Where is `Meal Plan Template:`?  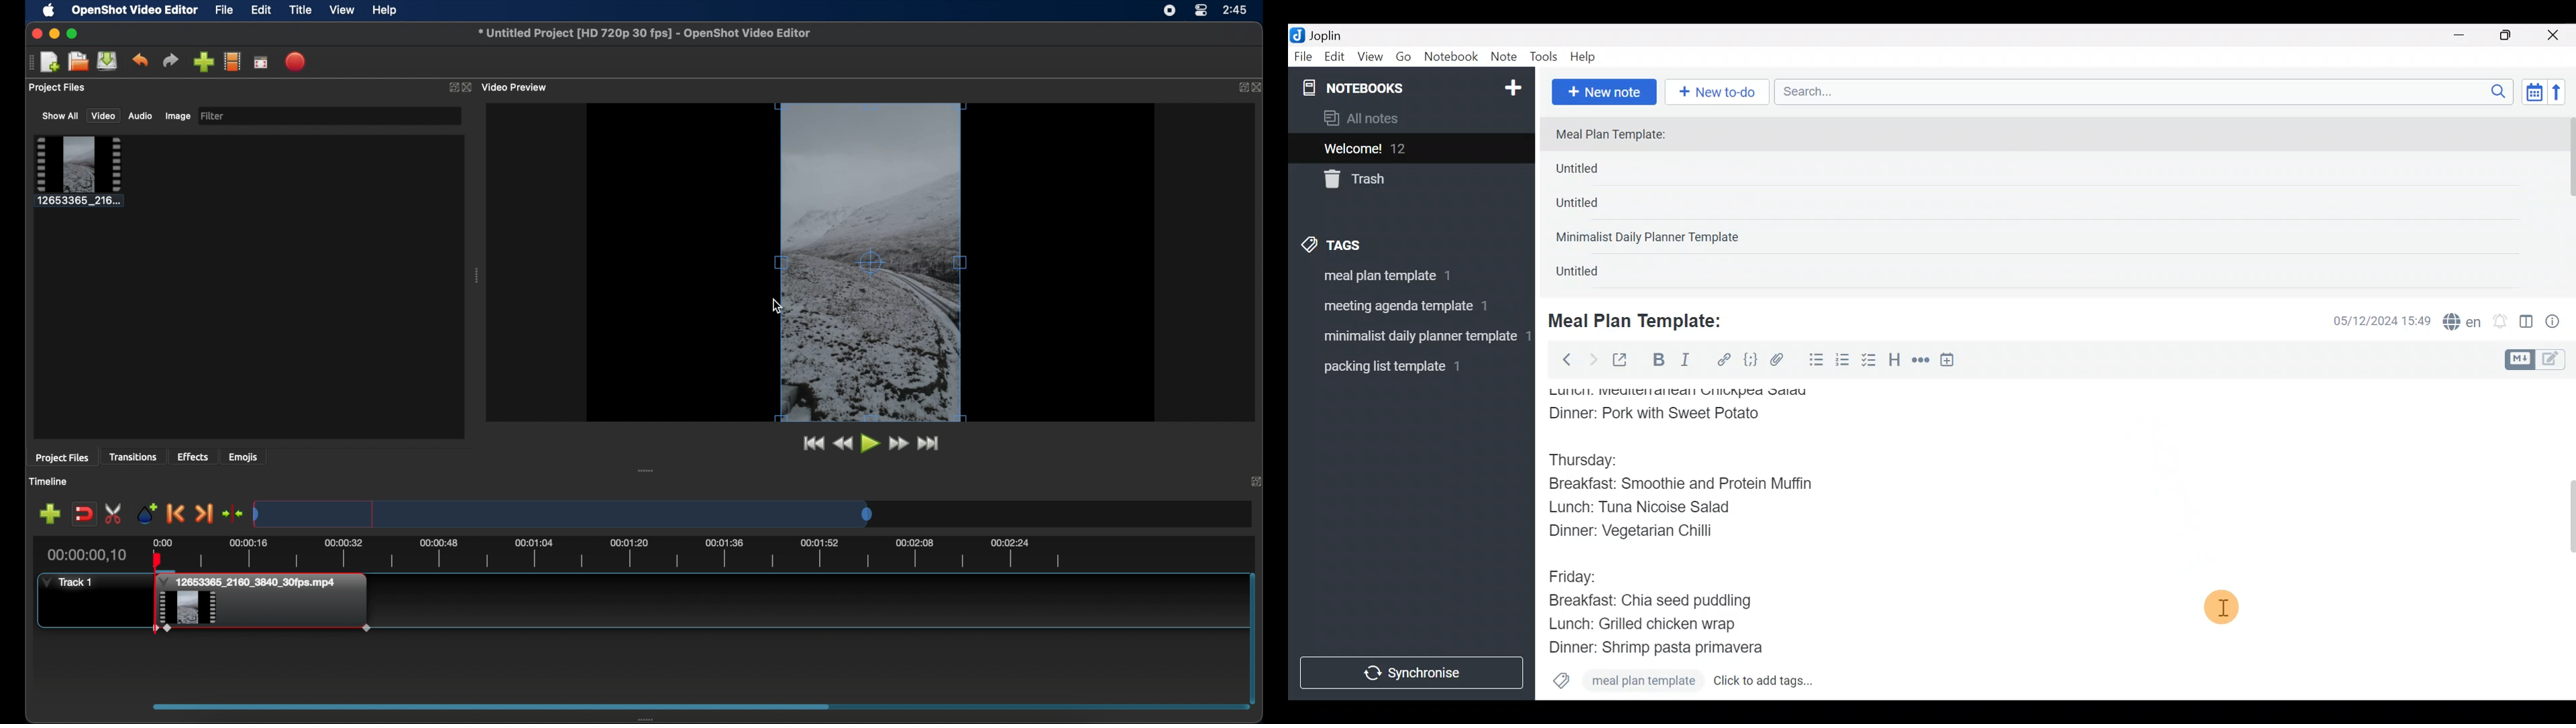
Meal Plan Template: is located at coordinates (1619, 135).